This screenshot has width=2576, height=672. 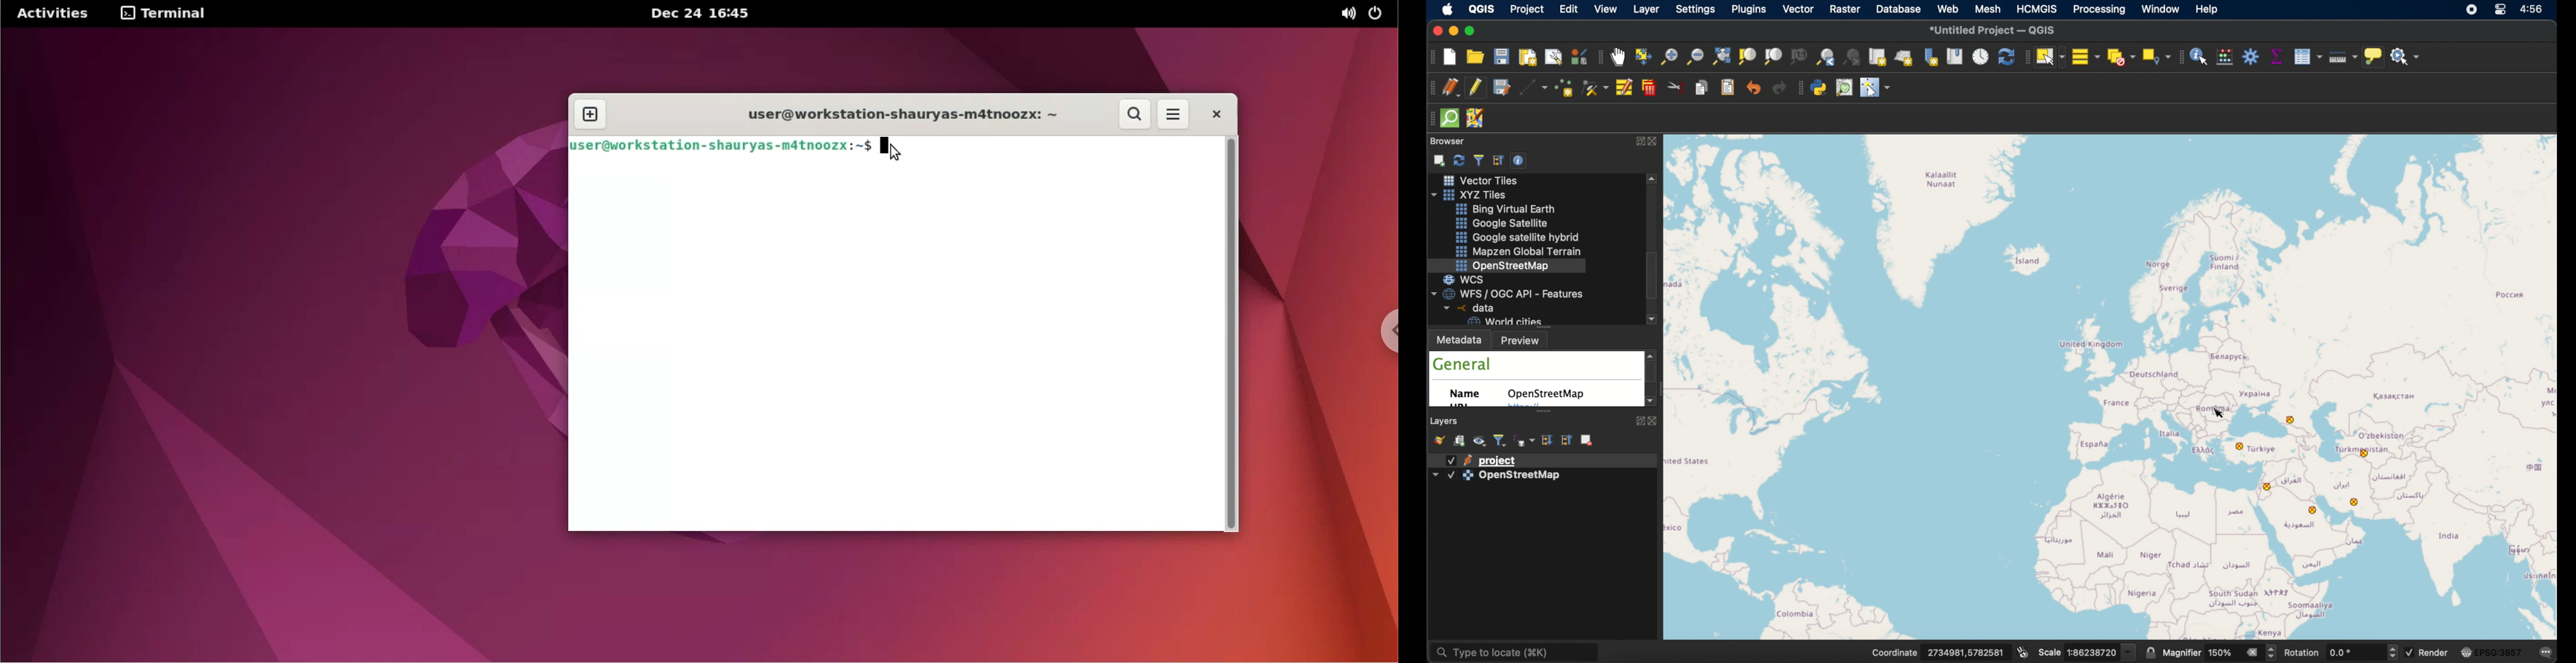 What do you see at coordinates (2291, 420) in the screenshot?
I see `point feature` at bounding box center [2291, 420].